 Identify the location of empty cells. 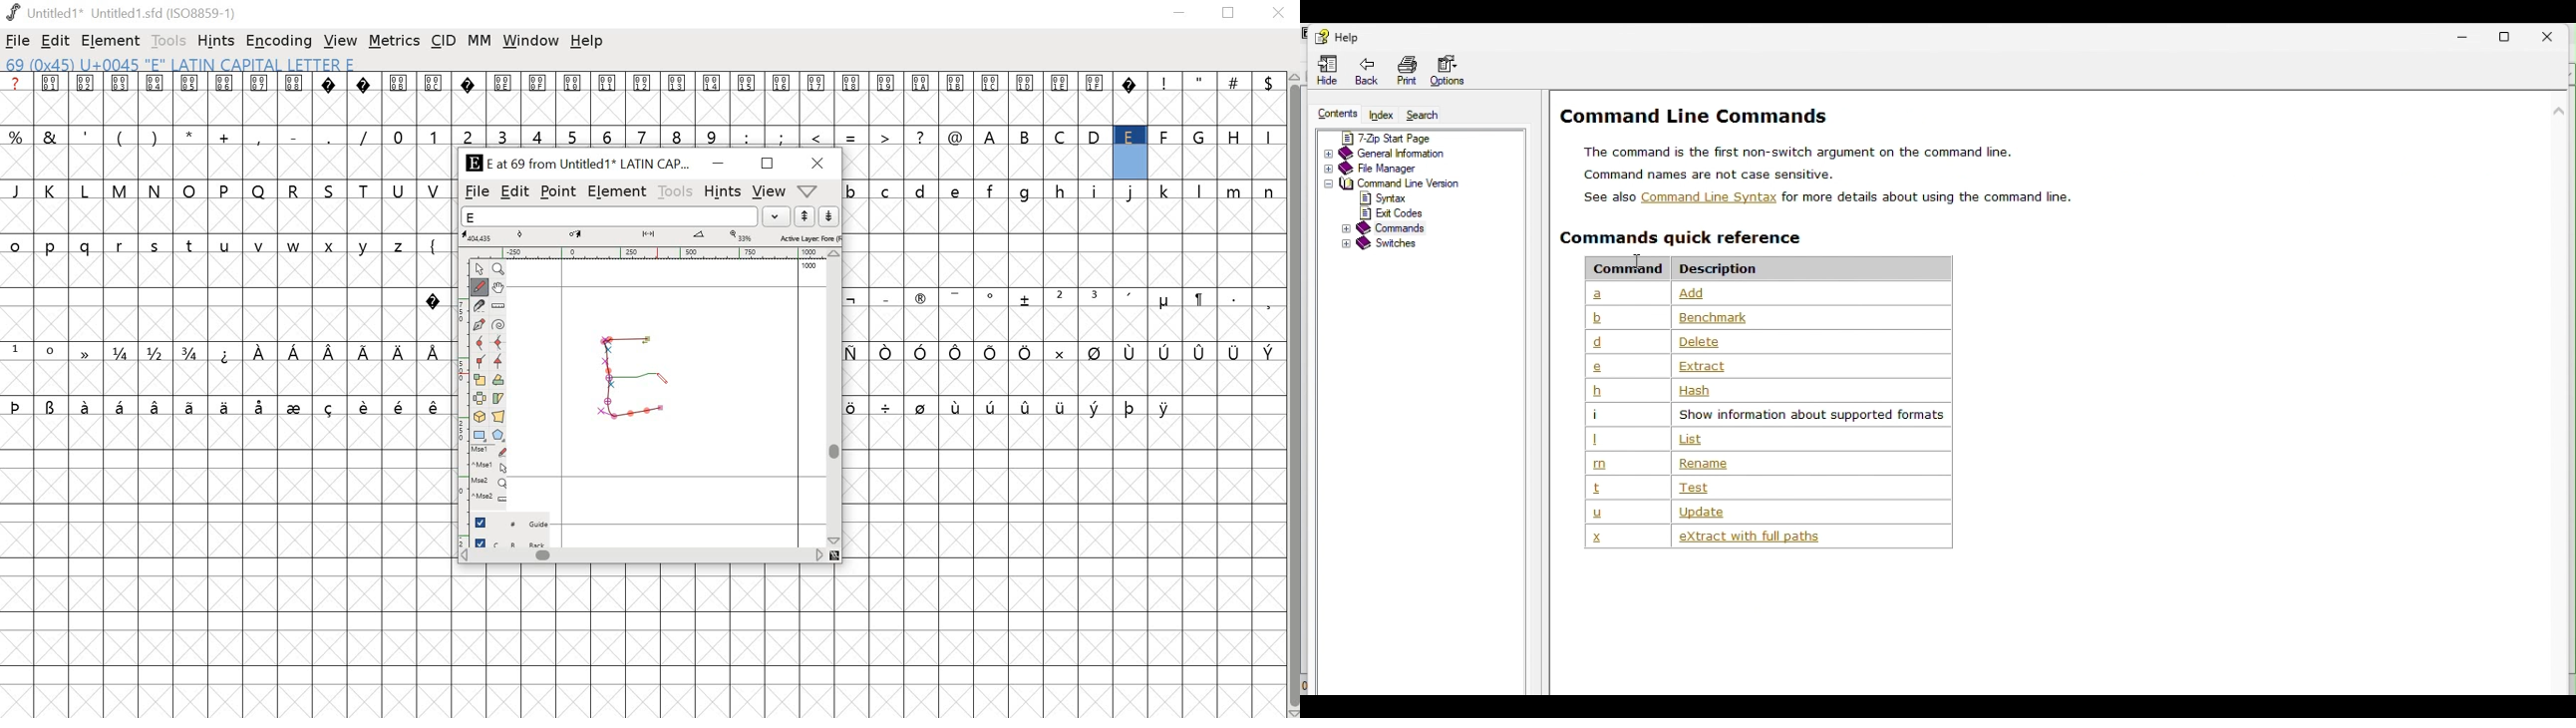
(1066, 566).